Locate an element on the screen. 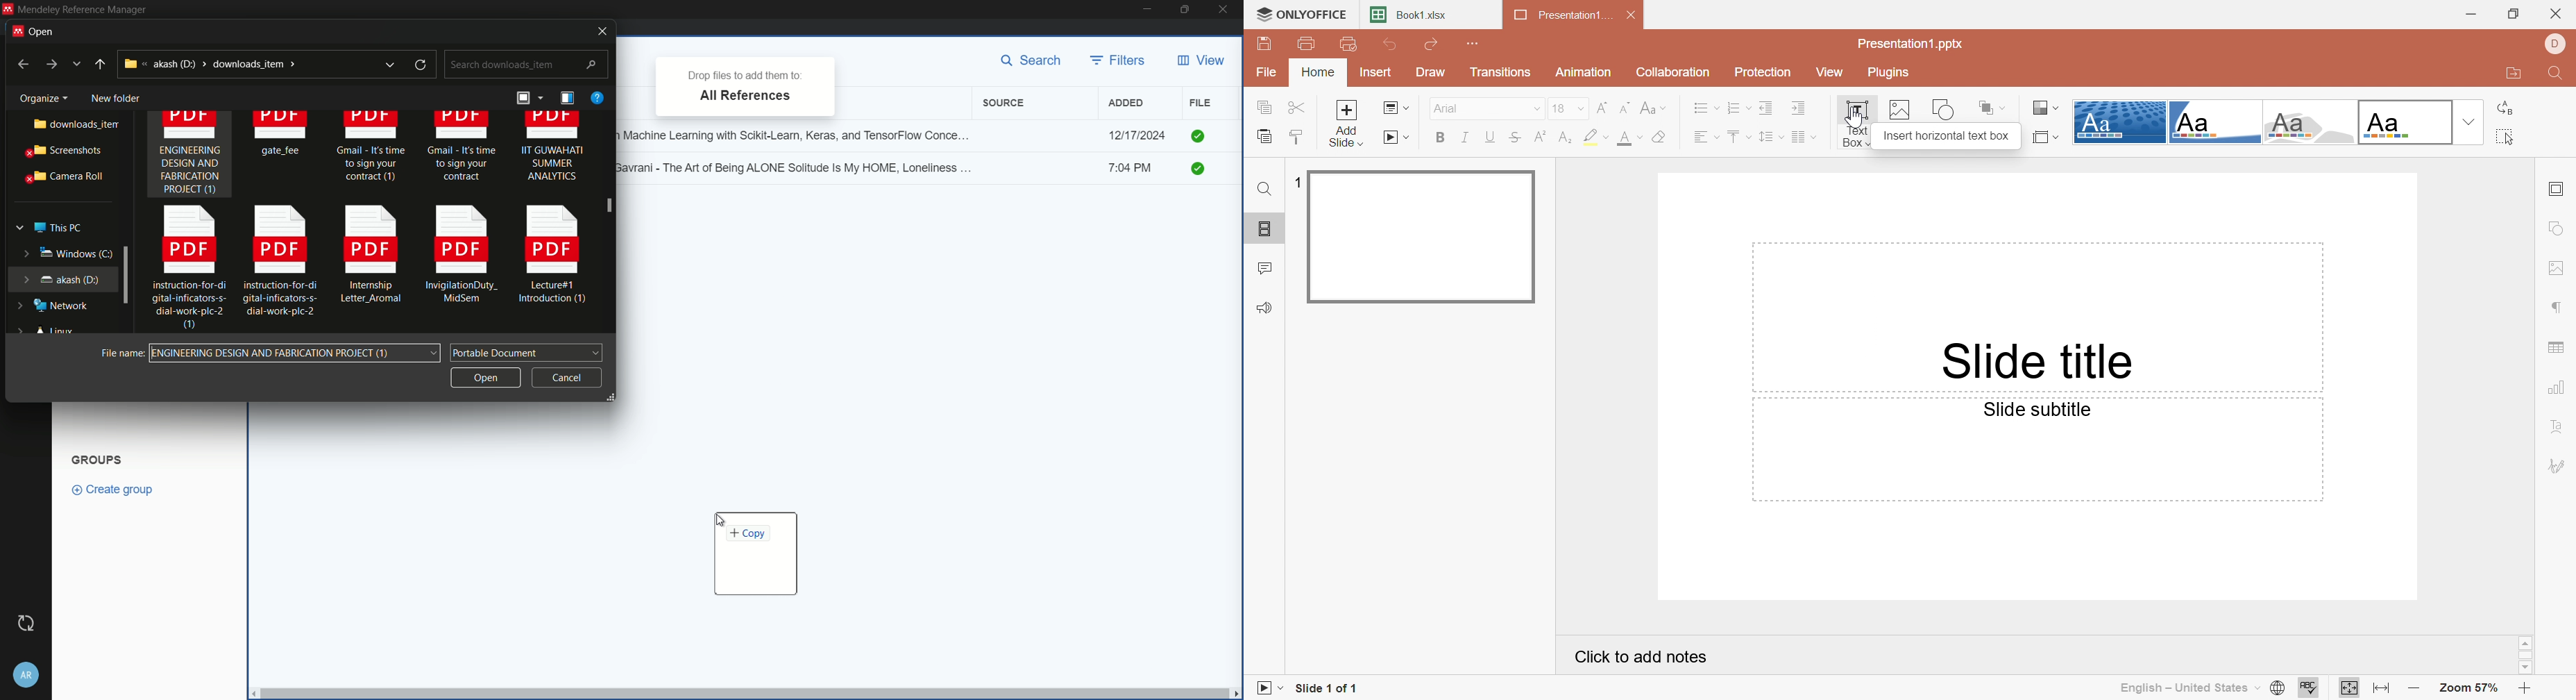 The height and width of the screenshot is (700, 2576). cancel is located at coordinates (567, 375).